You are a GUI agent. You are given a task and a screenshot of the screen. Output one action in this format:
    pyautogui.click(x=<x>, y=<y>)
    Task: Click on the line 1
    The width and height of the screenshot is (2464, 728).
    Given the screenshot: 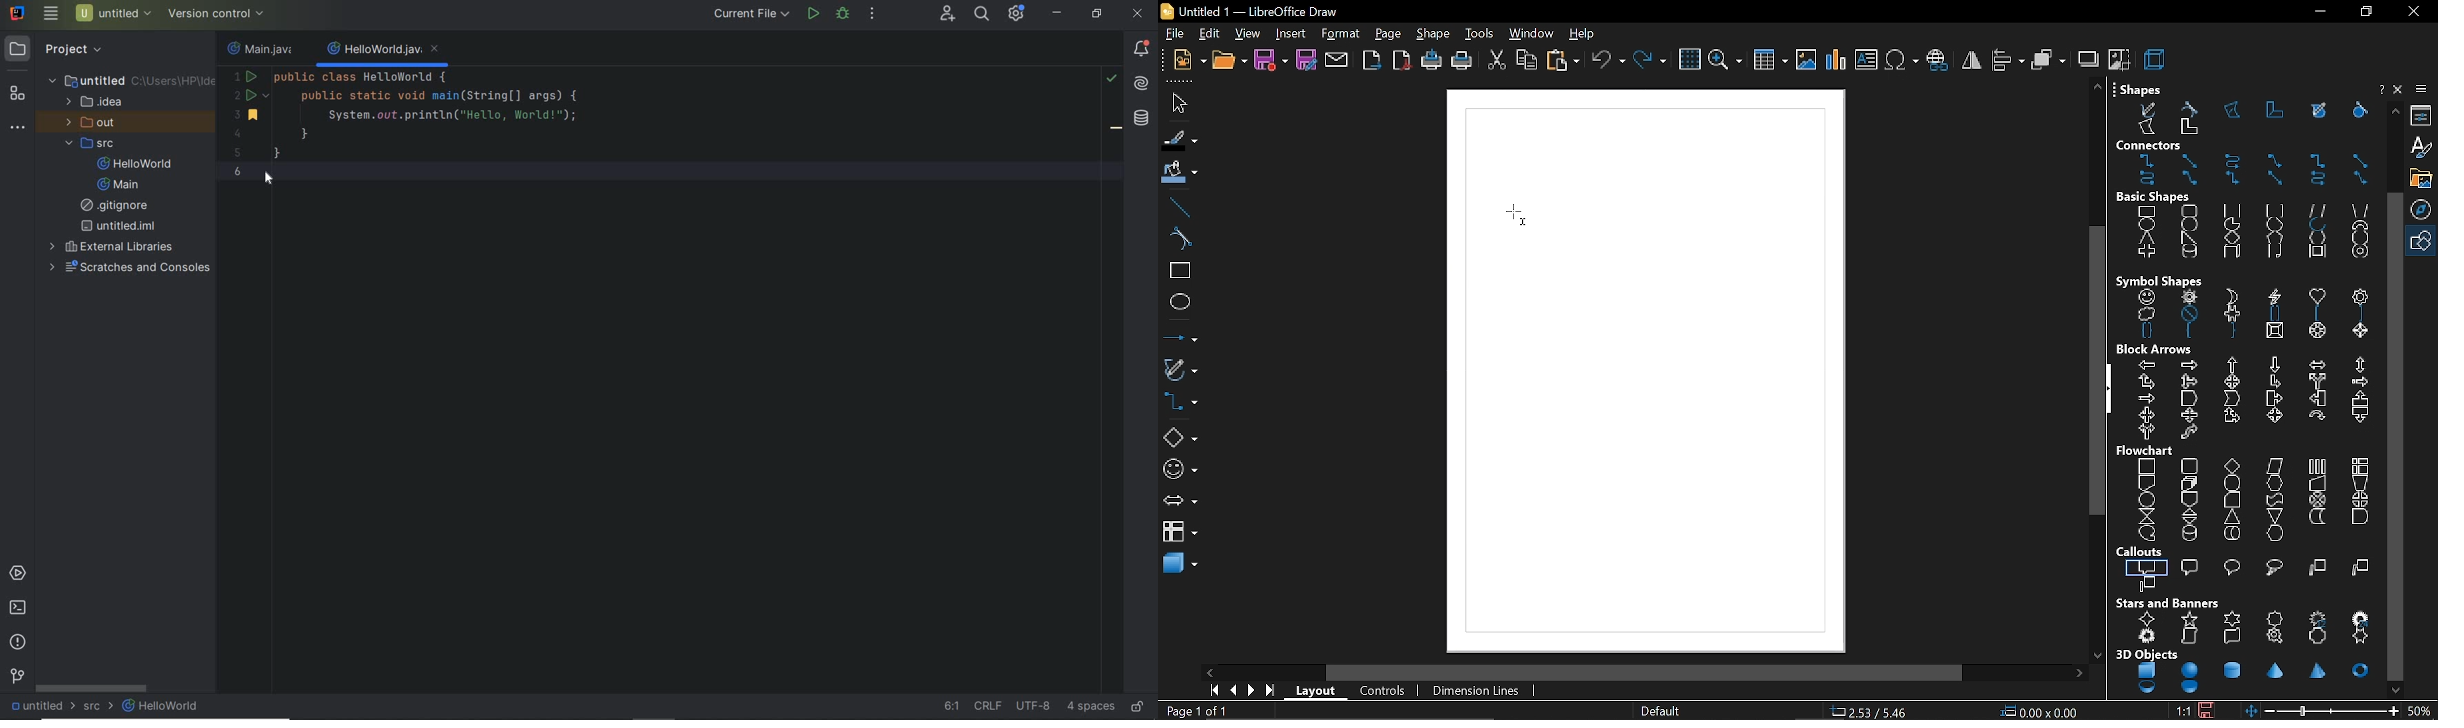 What is the action you would take?
    pyautogui.click(x=2316, y=568)
    